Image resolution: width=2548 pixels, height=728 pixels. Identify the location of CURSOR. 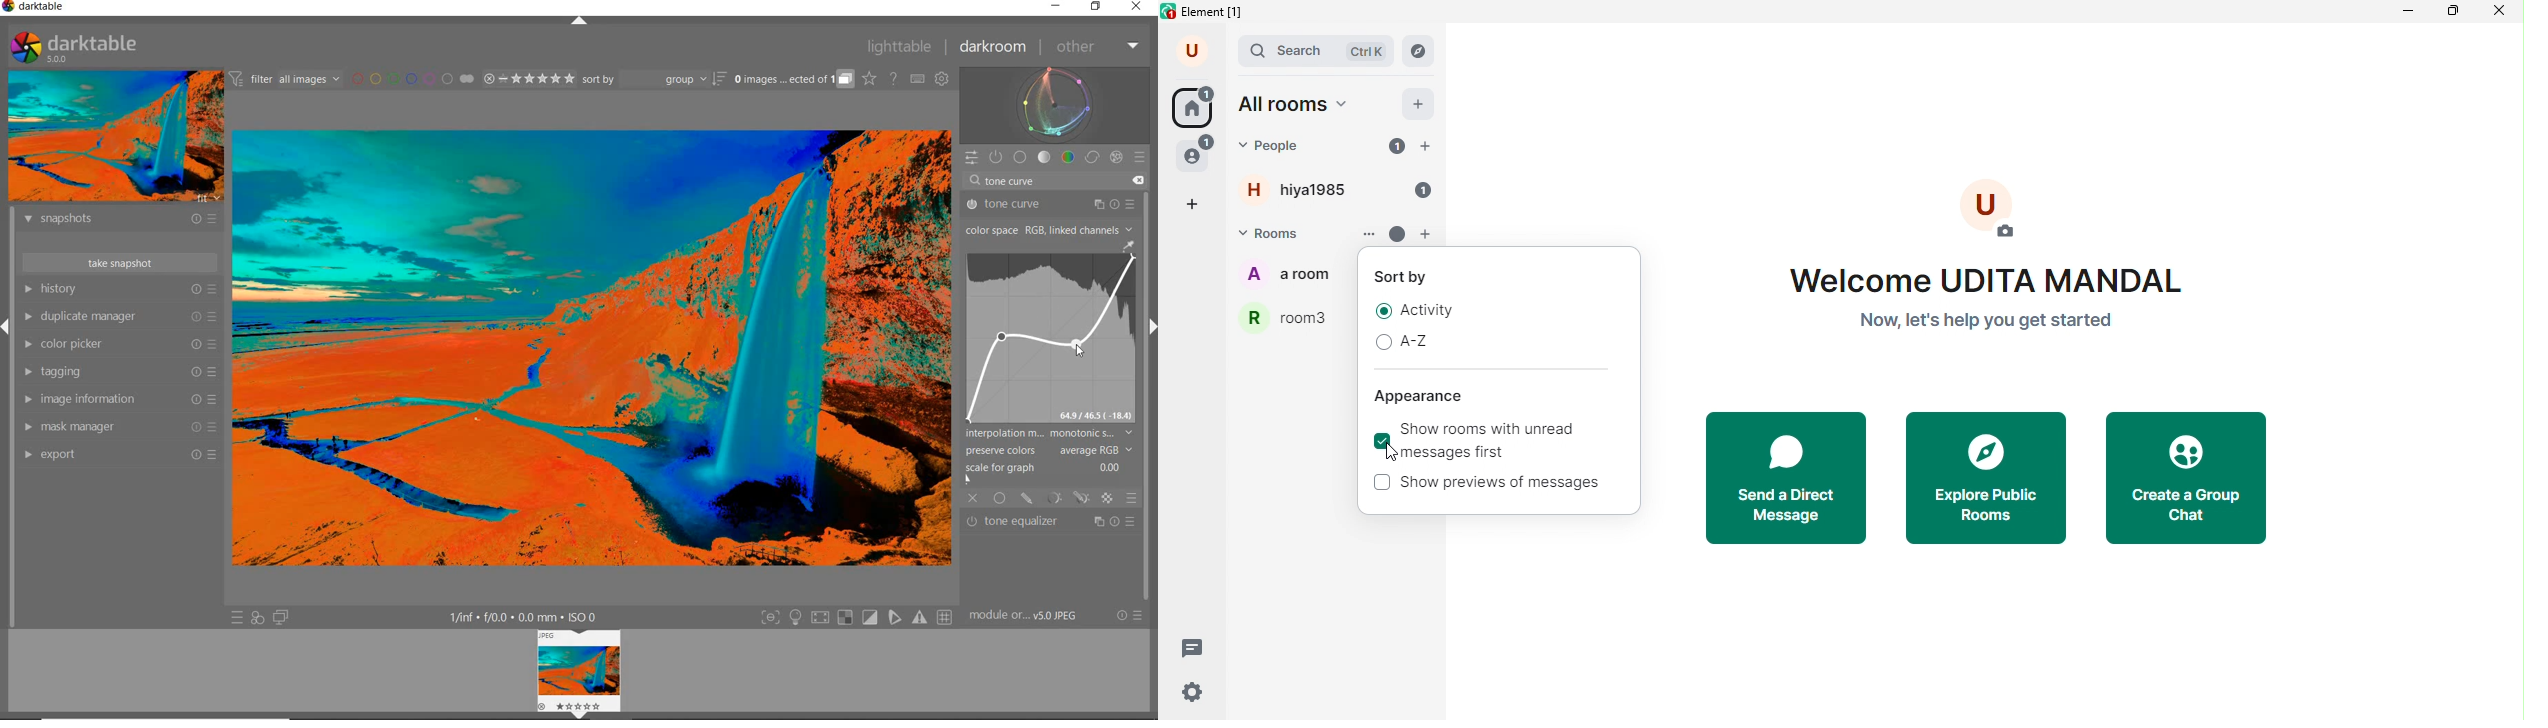
(1003, 339).